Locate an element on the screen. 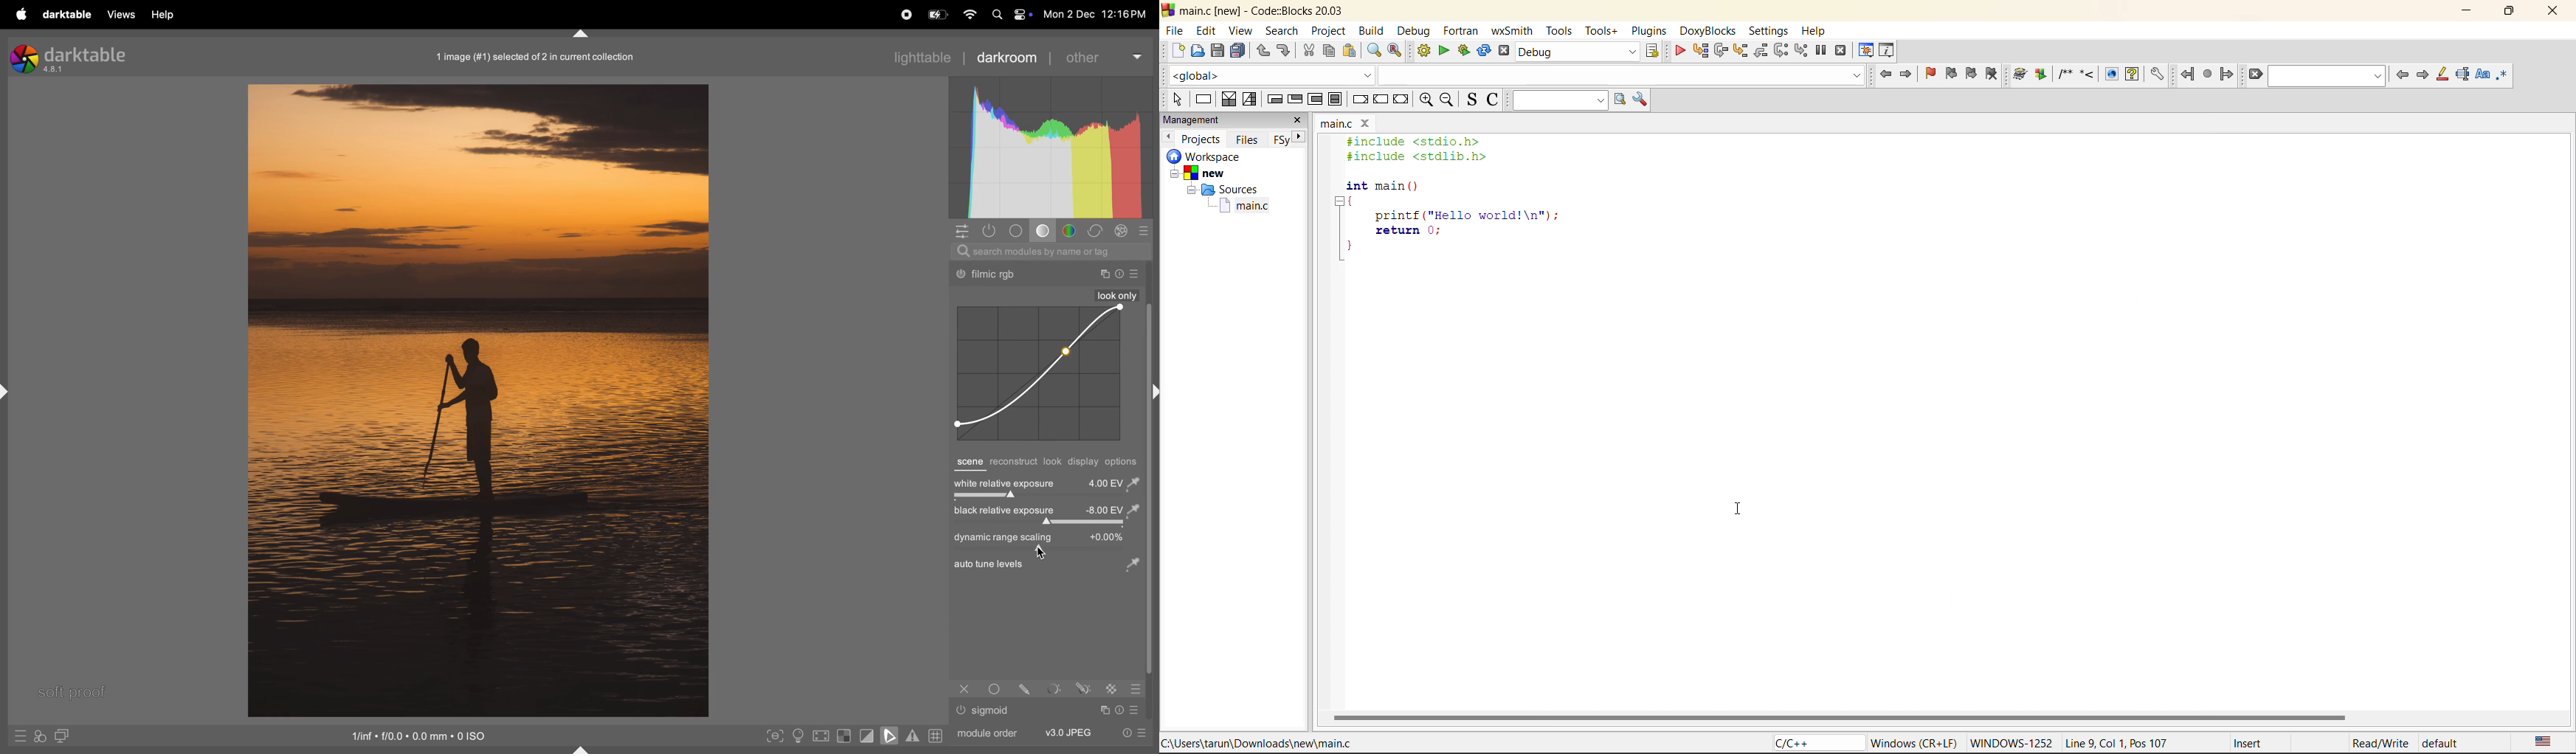 The image size is (2576, 756). tools is located at coordinates (1561, 31).